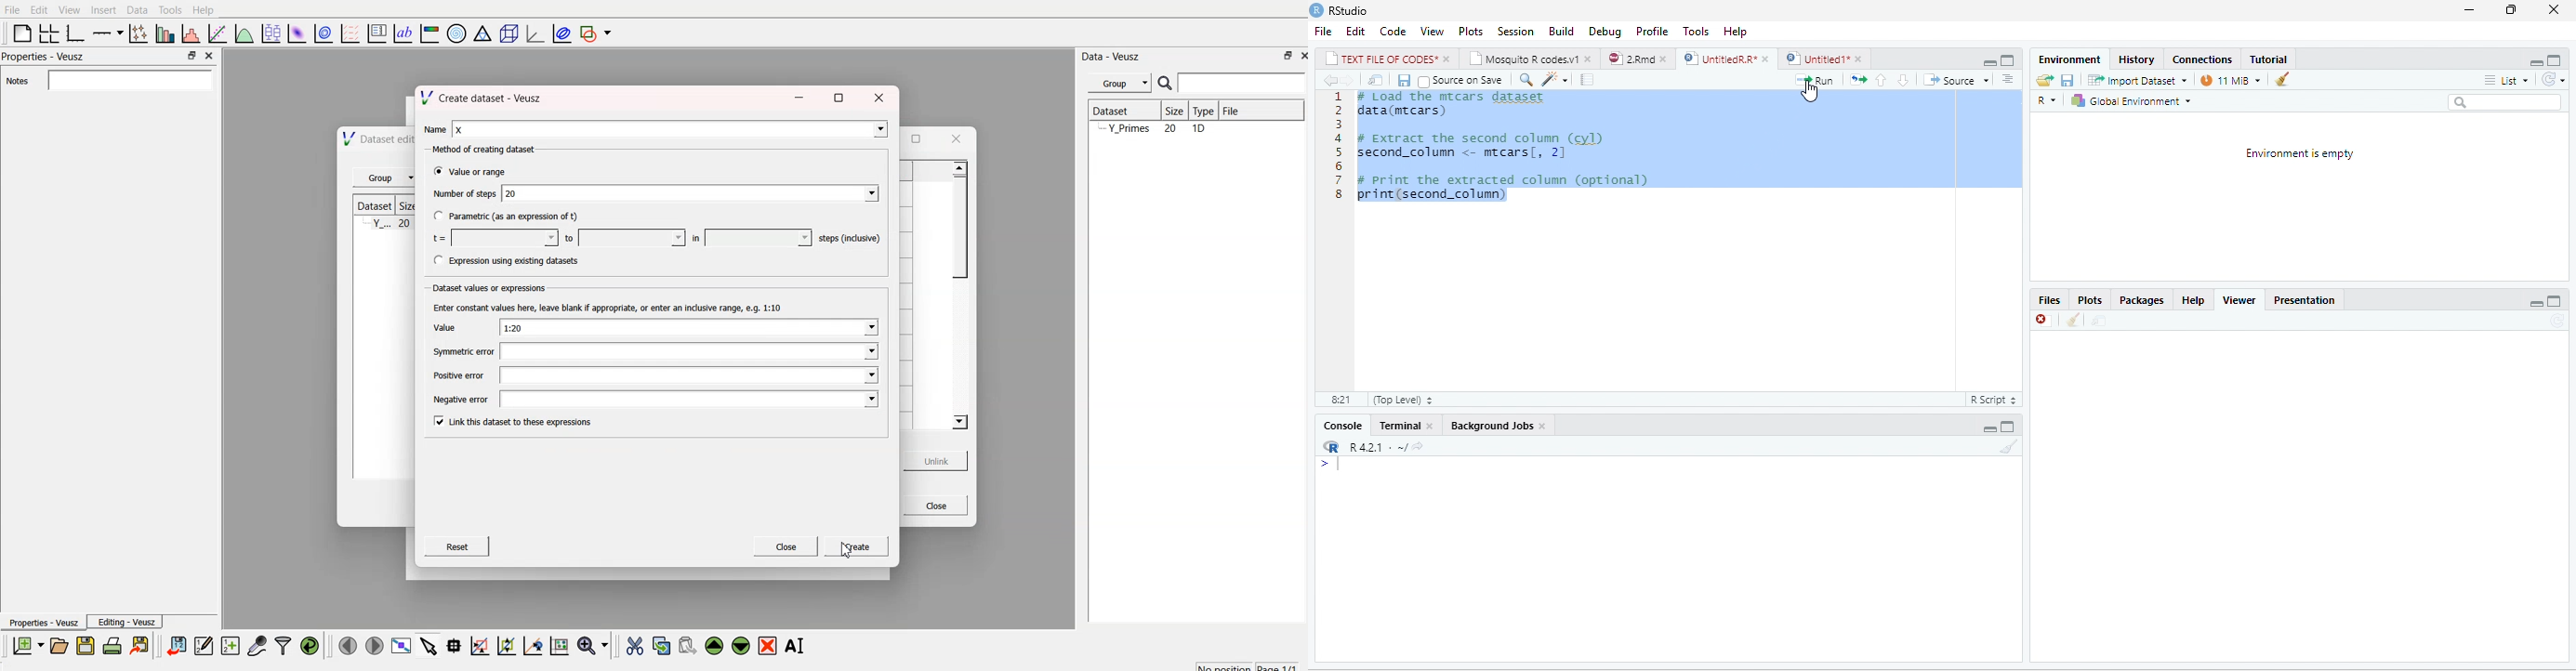 The height and width of the screenshot is (672, 2576). I want to click on Session, so click(1513, 30).